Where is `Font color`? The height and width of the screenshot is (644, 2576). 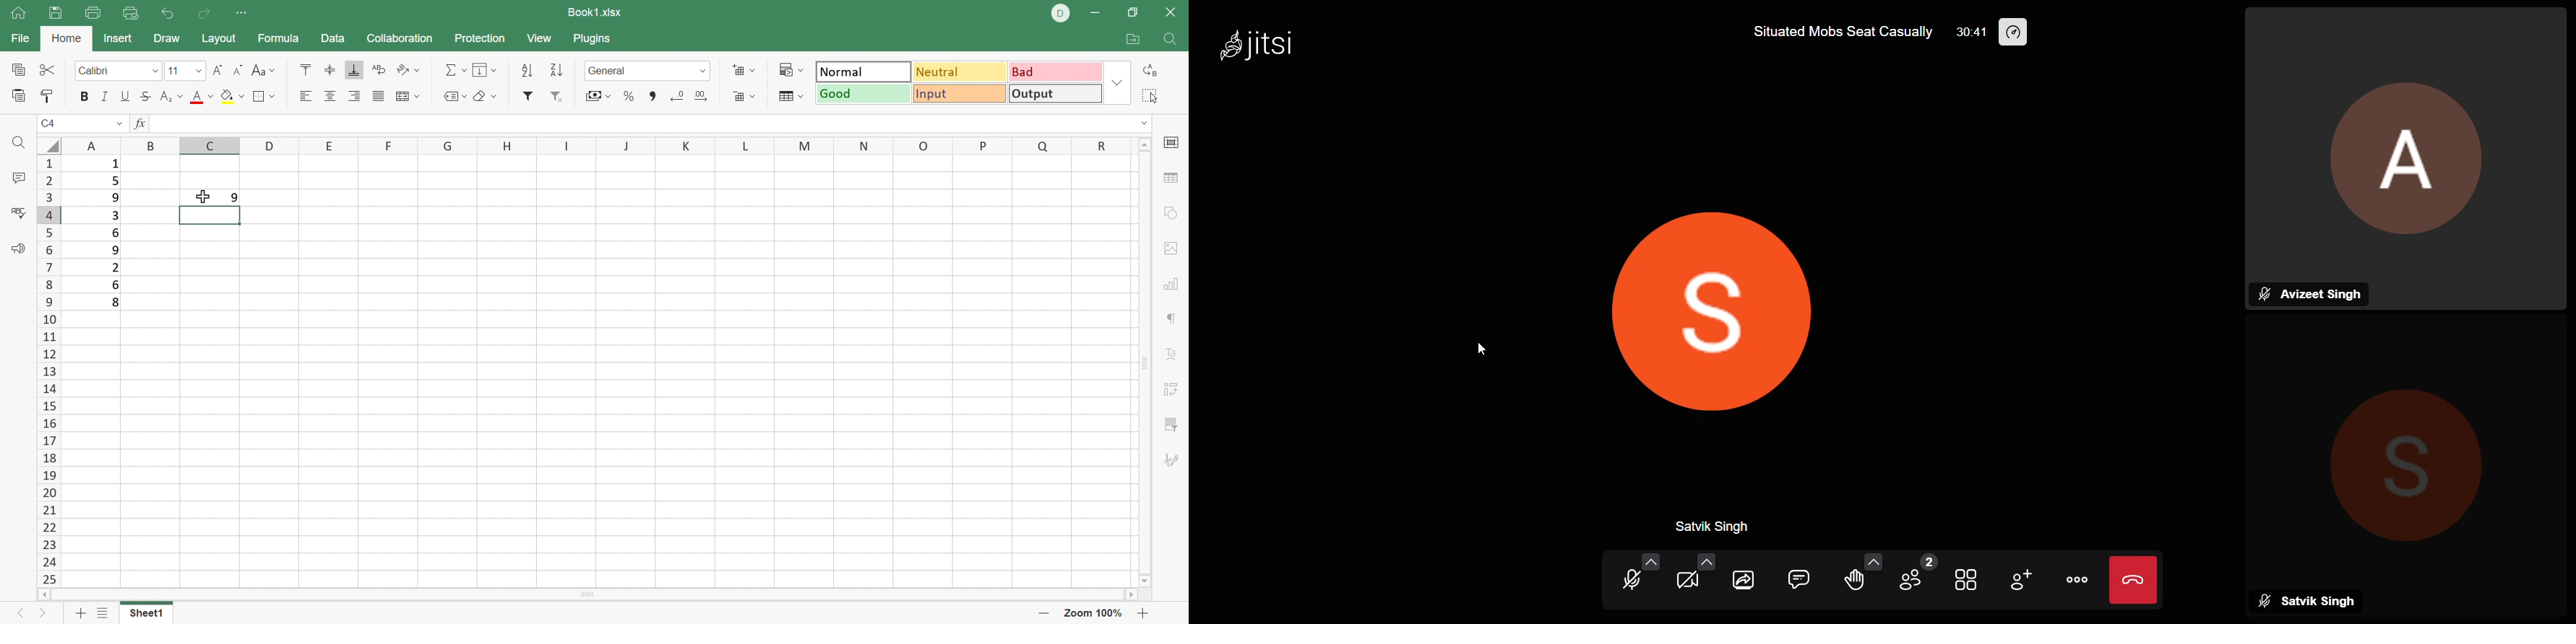
Font color is located at coordinates (199, 97).